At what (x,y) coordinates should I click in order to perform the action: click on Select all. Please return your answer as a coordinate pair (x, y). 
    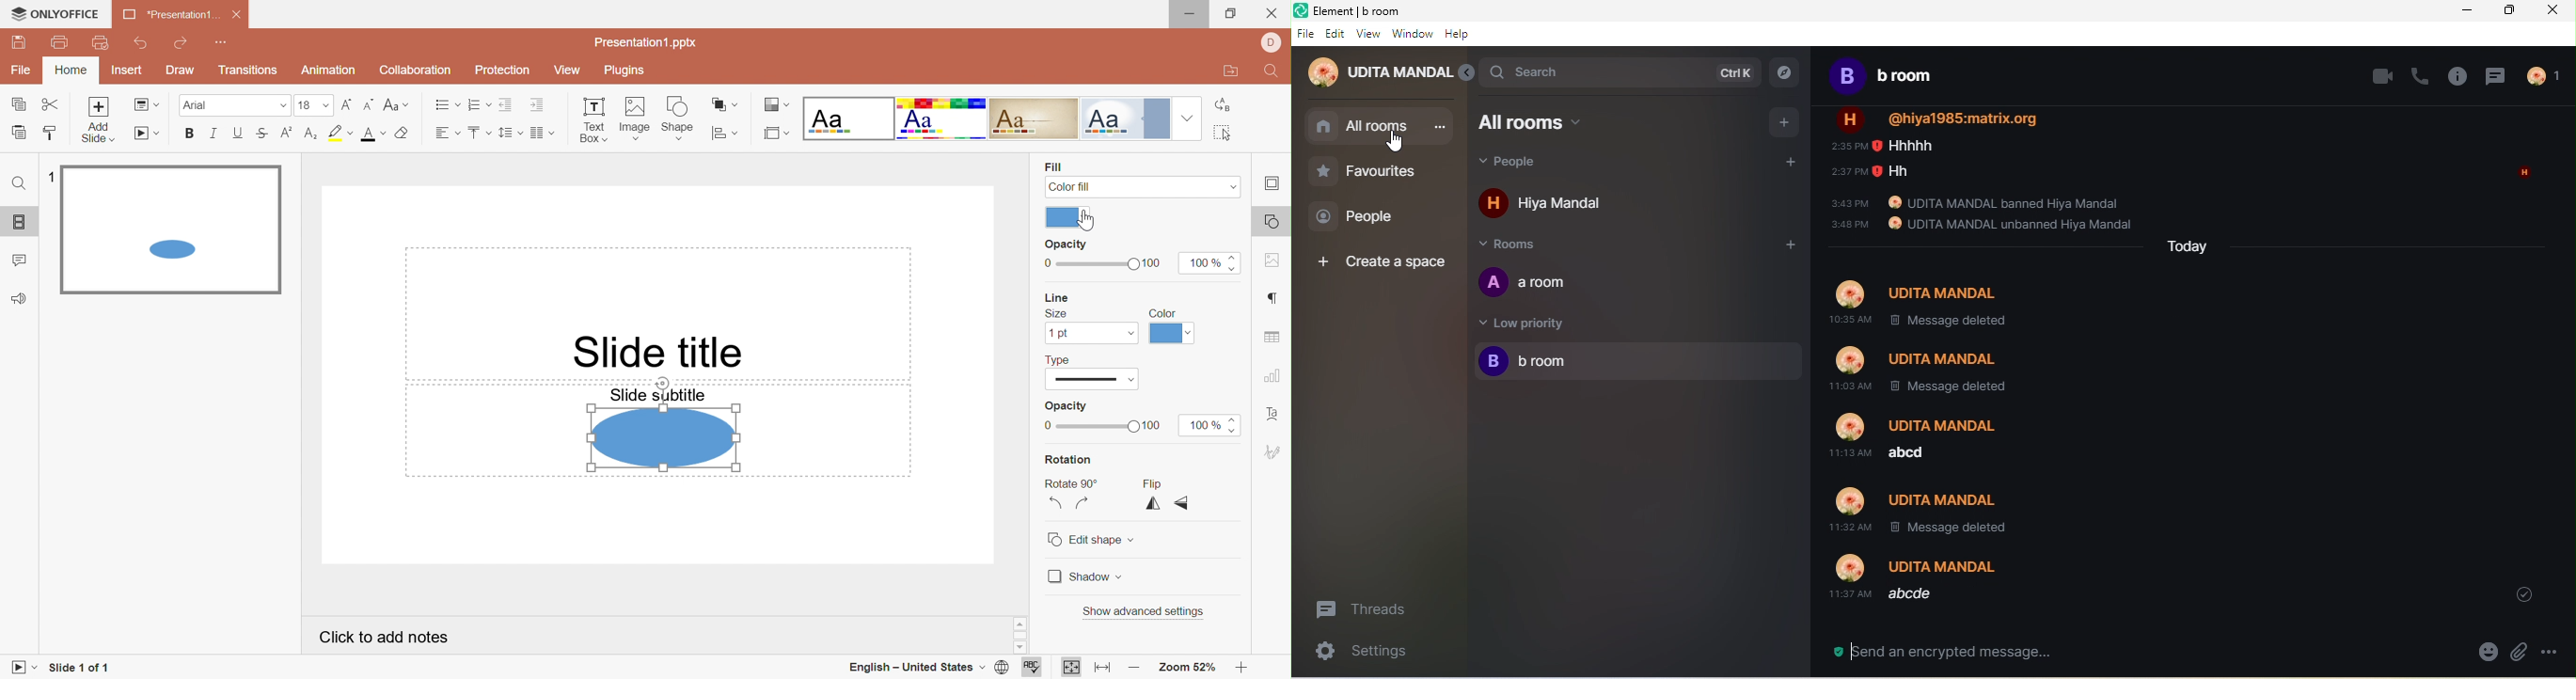
    Looking at the image, I should click on (1224, 132).